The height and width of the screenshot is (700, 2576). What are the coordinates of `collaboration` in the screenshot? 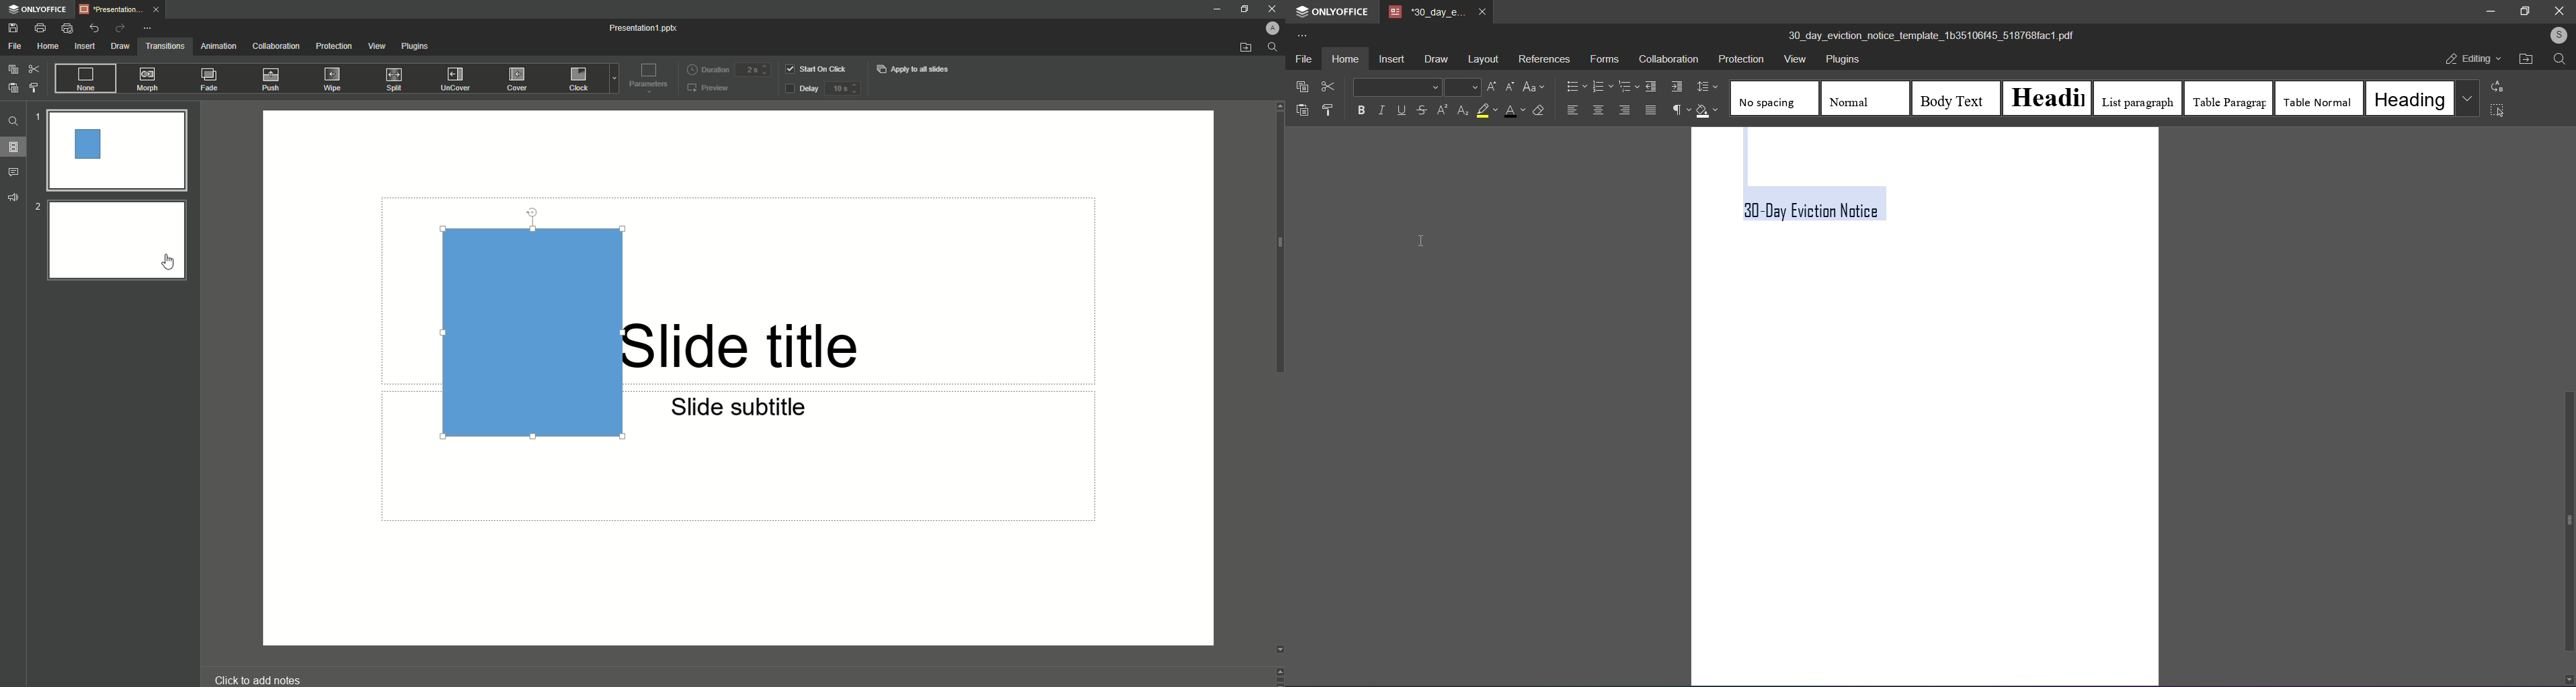 It's located at (1667, 59).